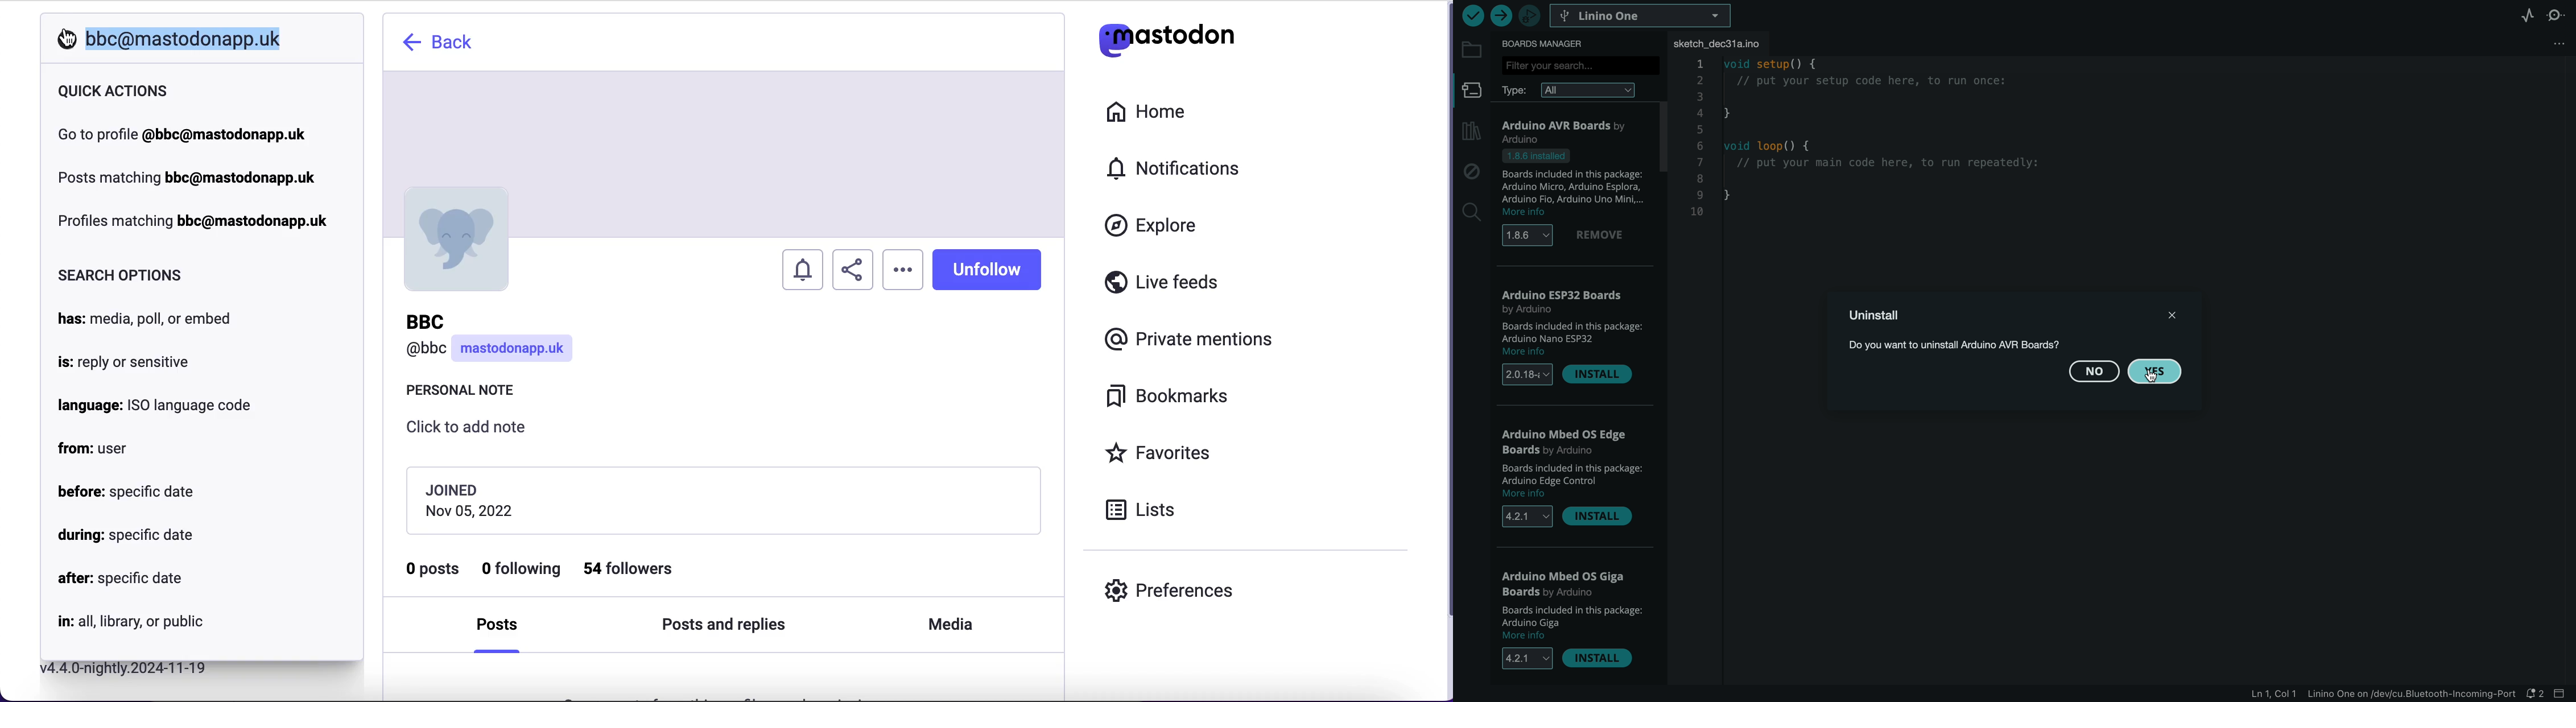  Describe the element at coordinates (1179, 168) in the screenshot. I see `notifications` at that location.